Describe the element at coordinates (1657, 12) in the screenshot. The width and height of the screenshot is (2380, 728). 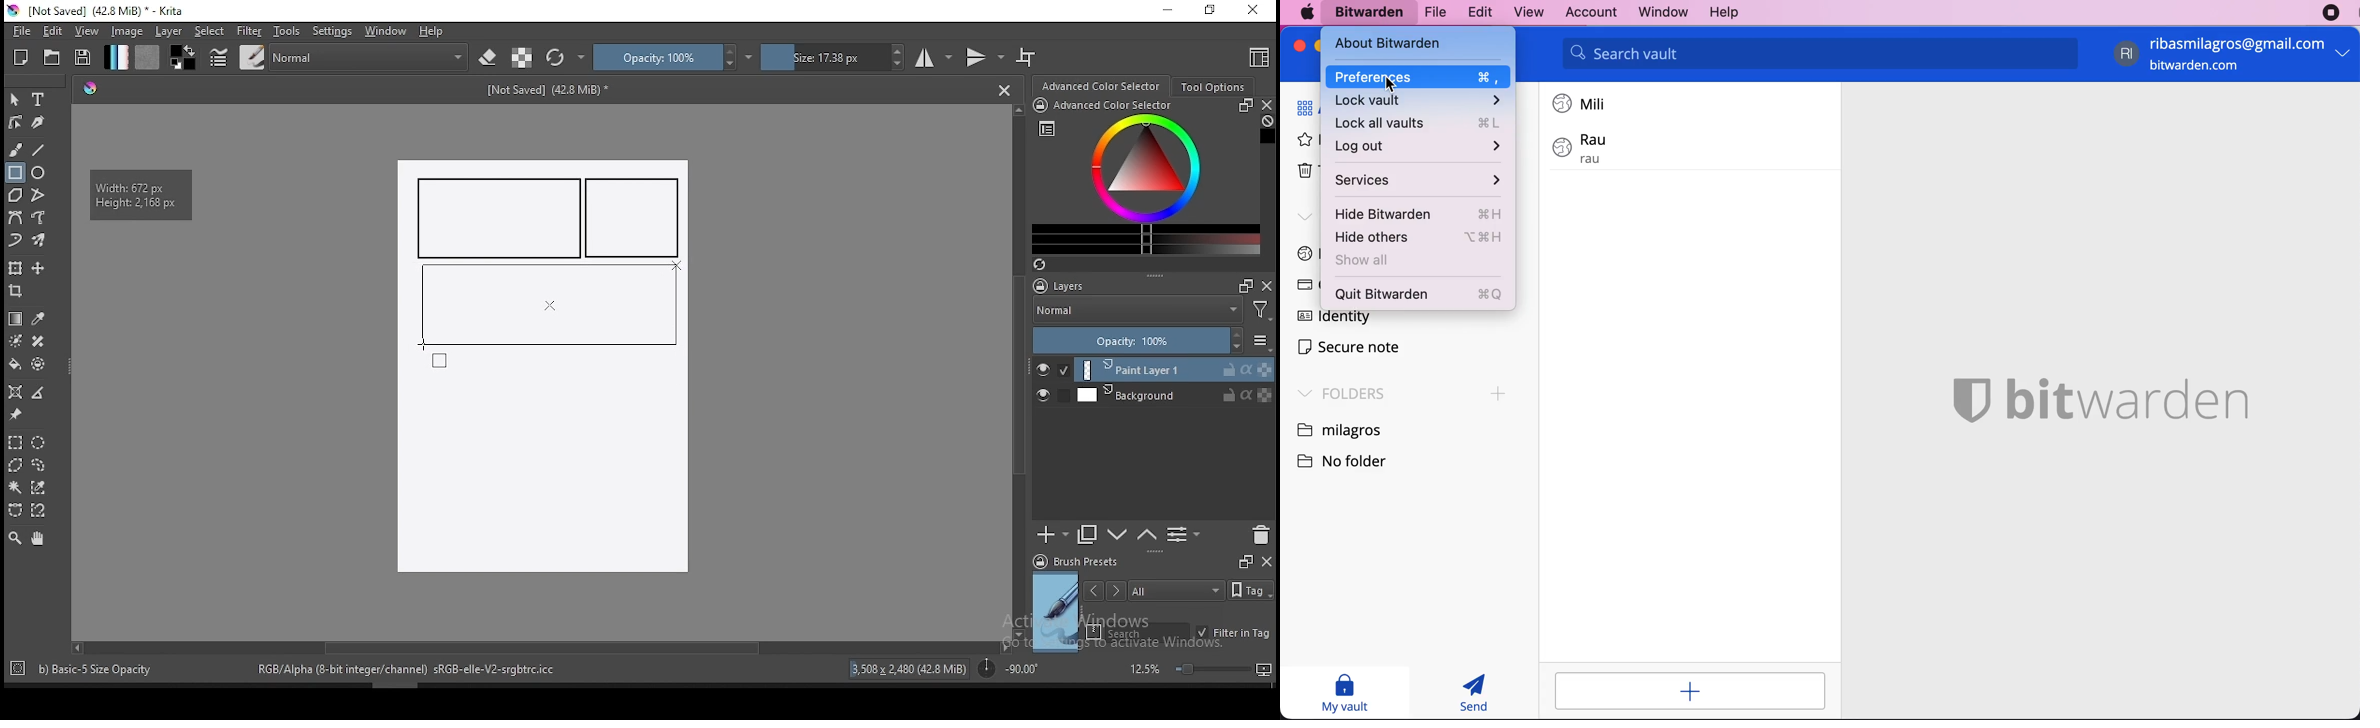
I see `window` at that location.